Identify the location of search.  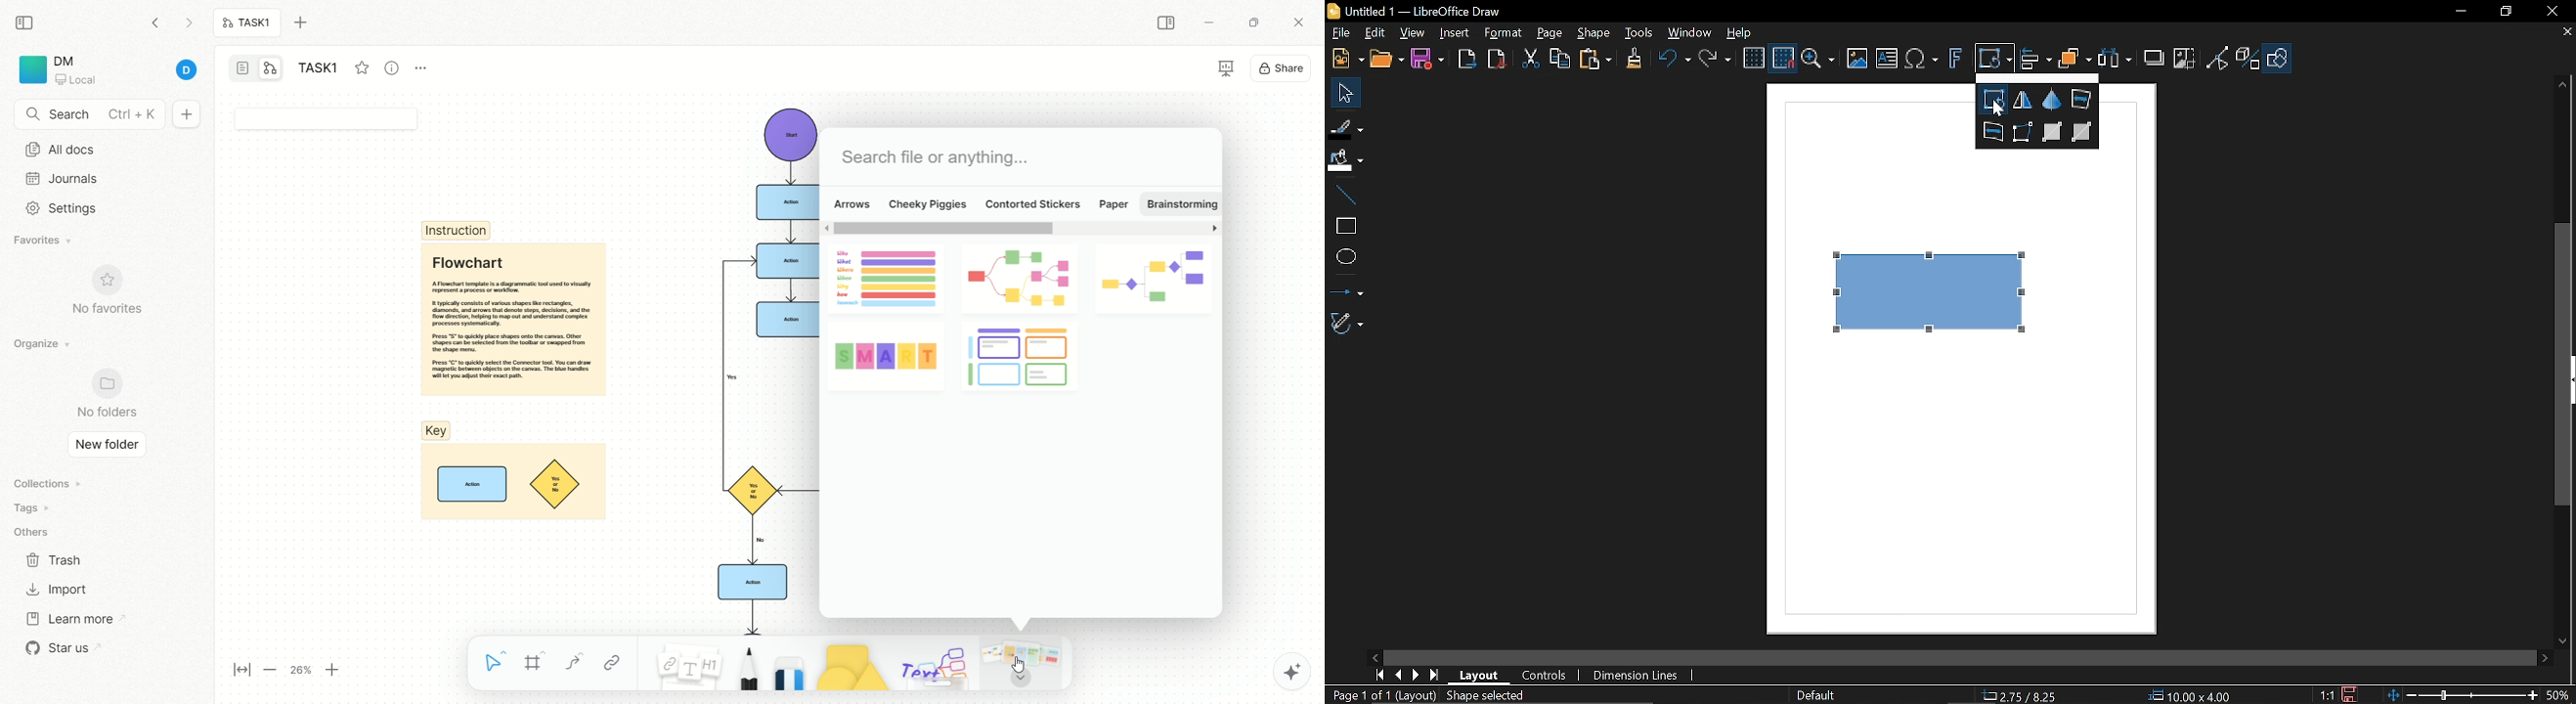
(90, 115).